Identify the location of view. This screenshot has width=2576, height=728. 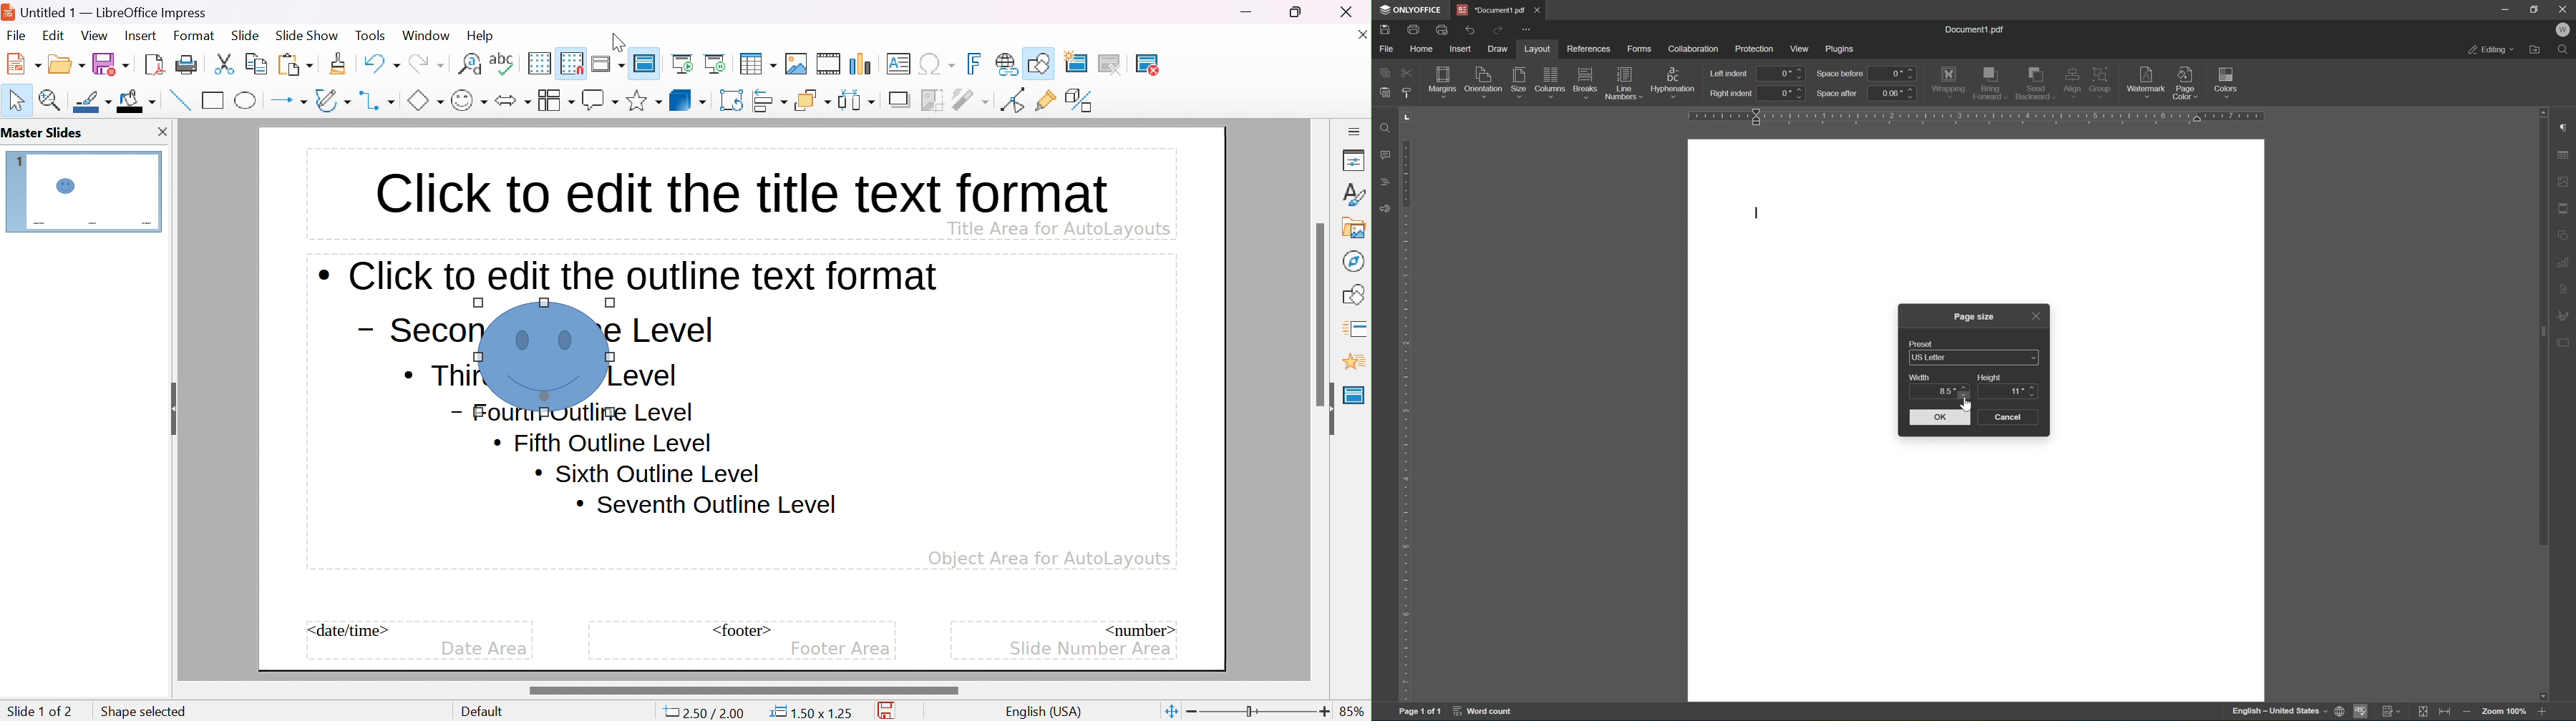
(94, 35).